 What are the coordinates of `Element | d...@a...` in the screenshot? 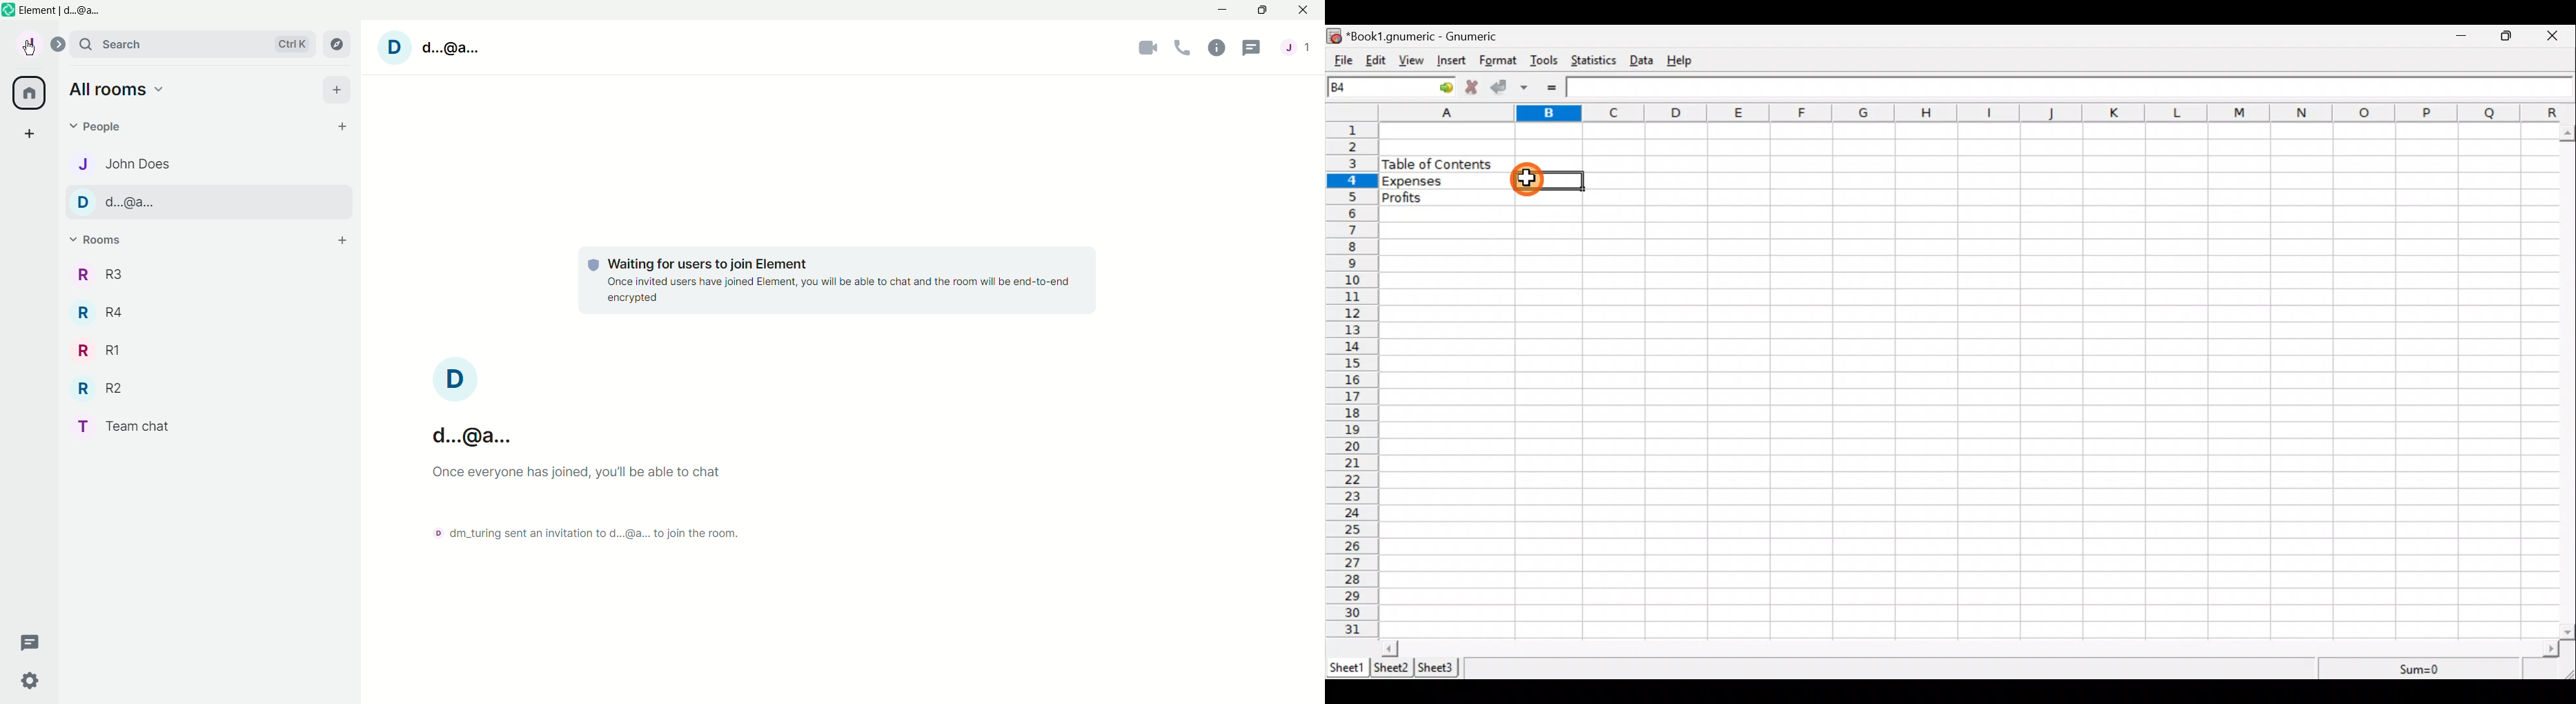 It's located at (63, 11).